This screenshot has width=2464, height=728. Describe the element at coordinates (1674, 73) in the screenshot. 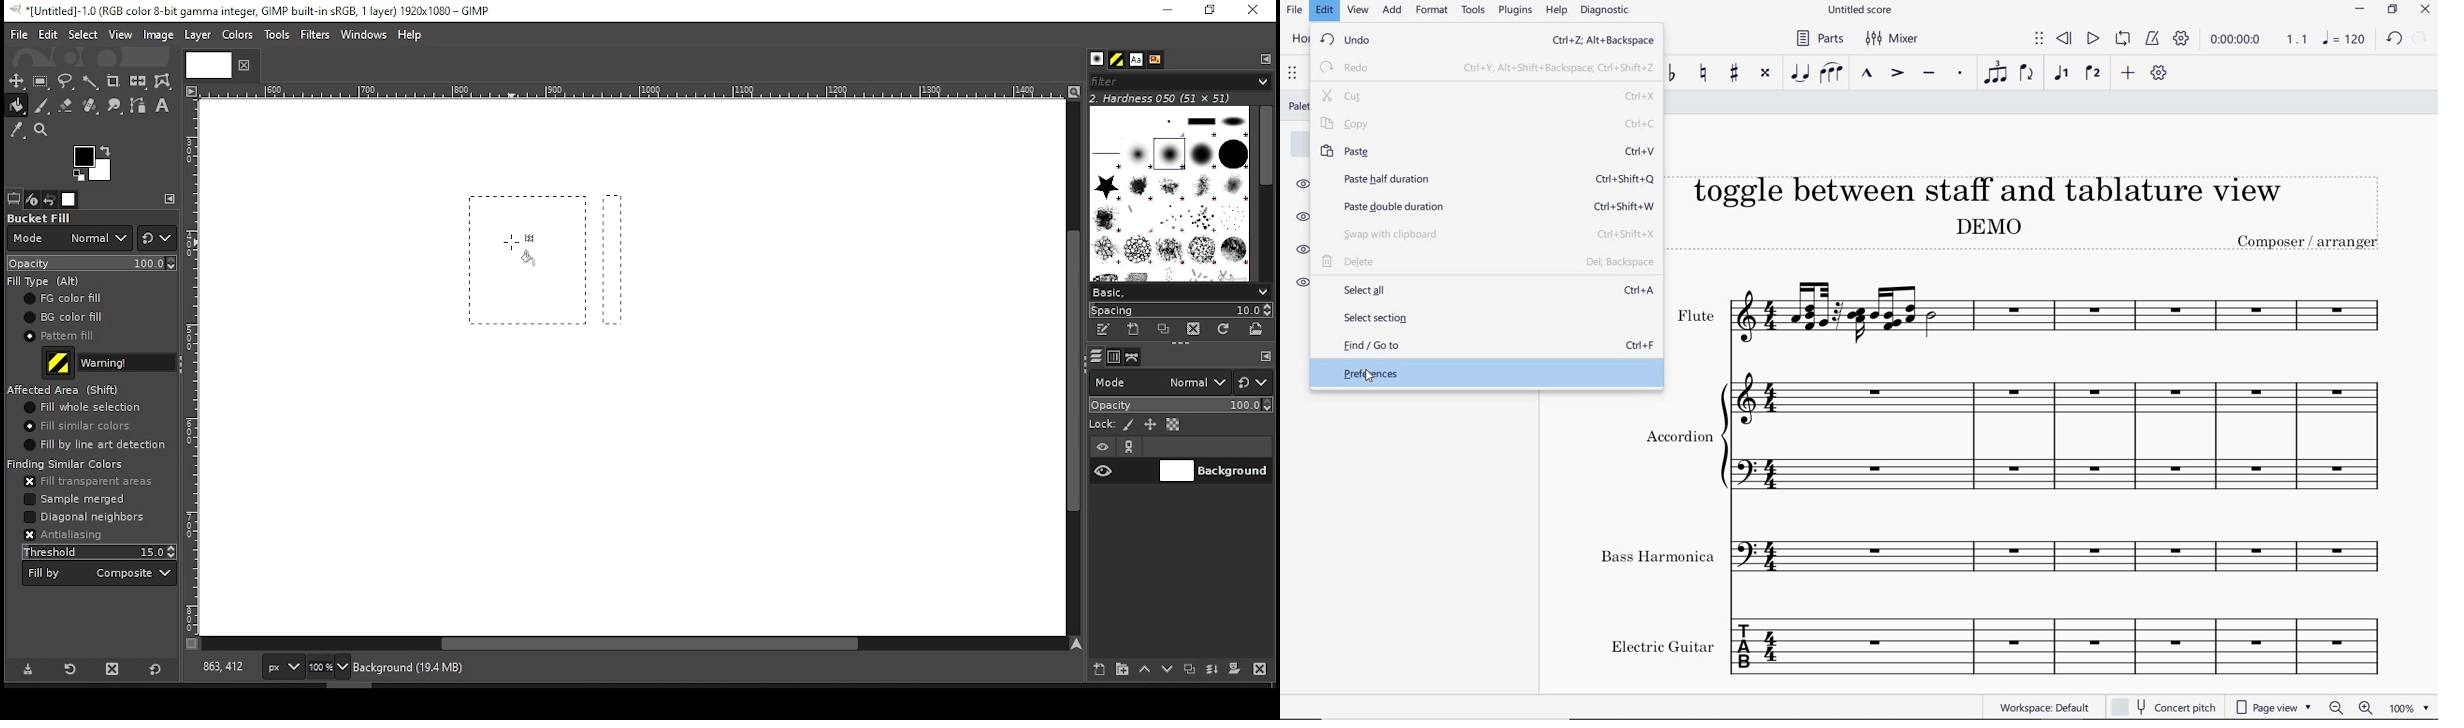

I see `toggle flat` at that location.